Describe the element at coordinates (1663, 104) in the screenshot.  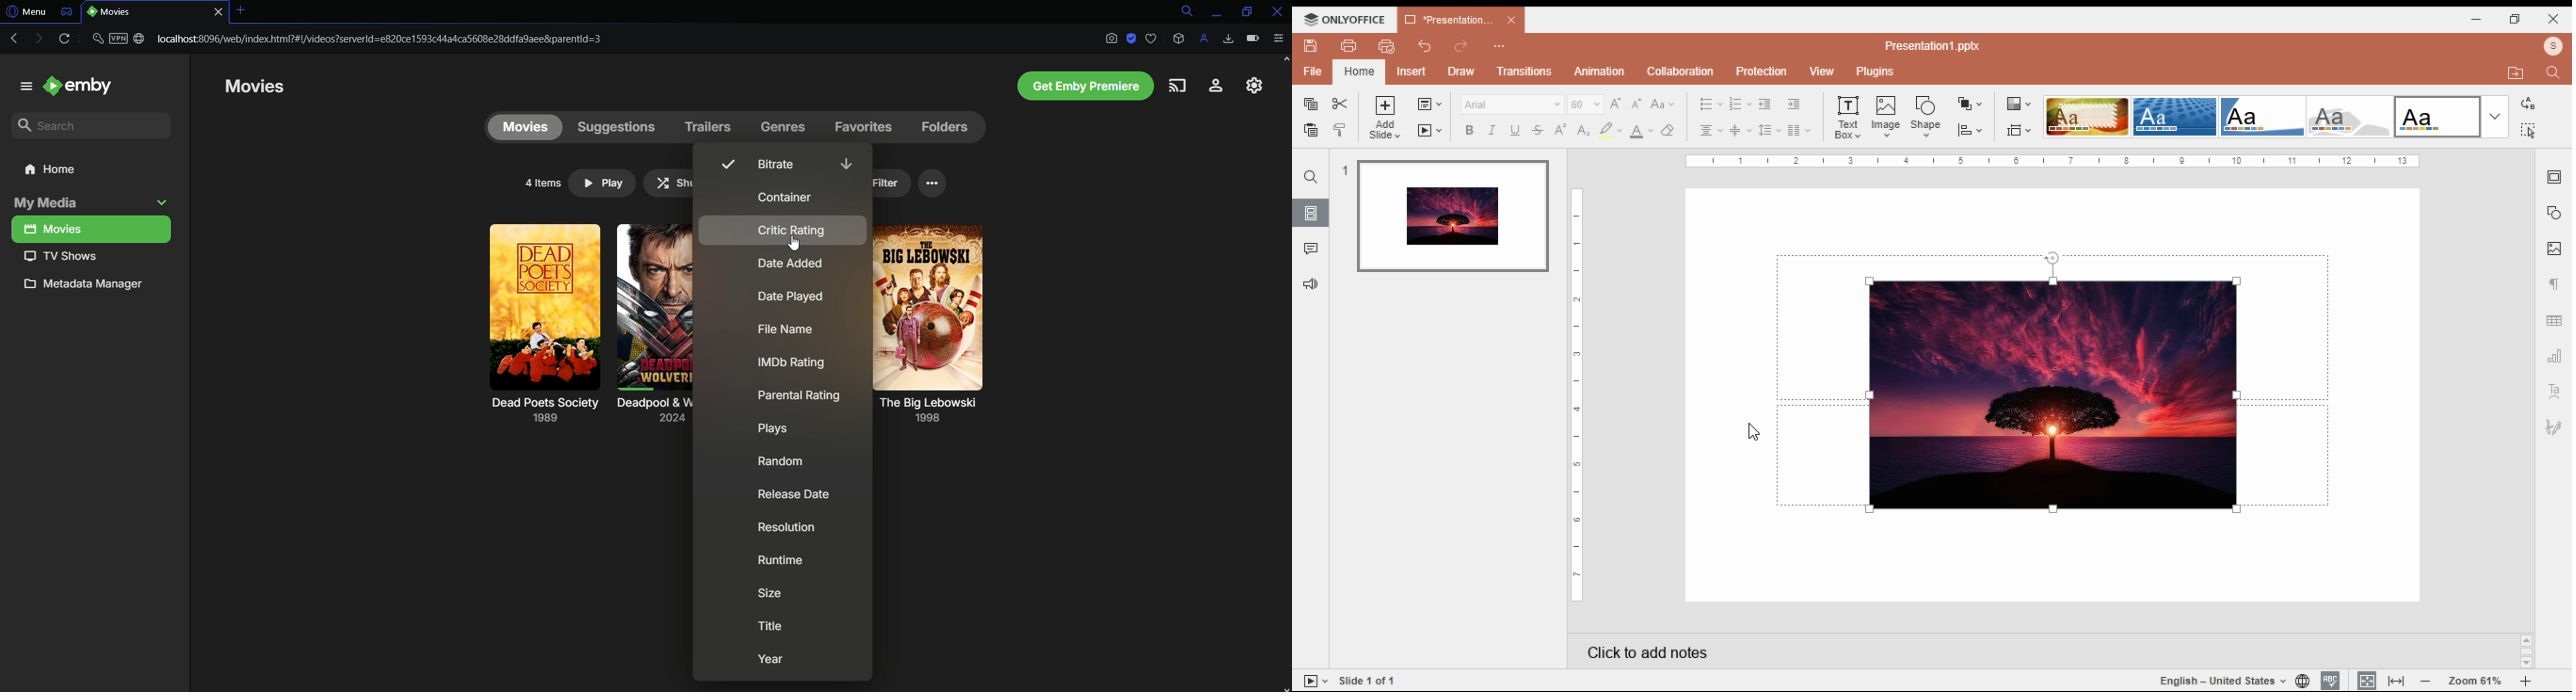
I see `change case` at that location.